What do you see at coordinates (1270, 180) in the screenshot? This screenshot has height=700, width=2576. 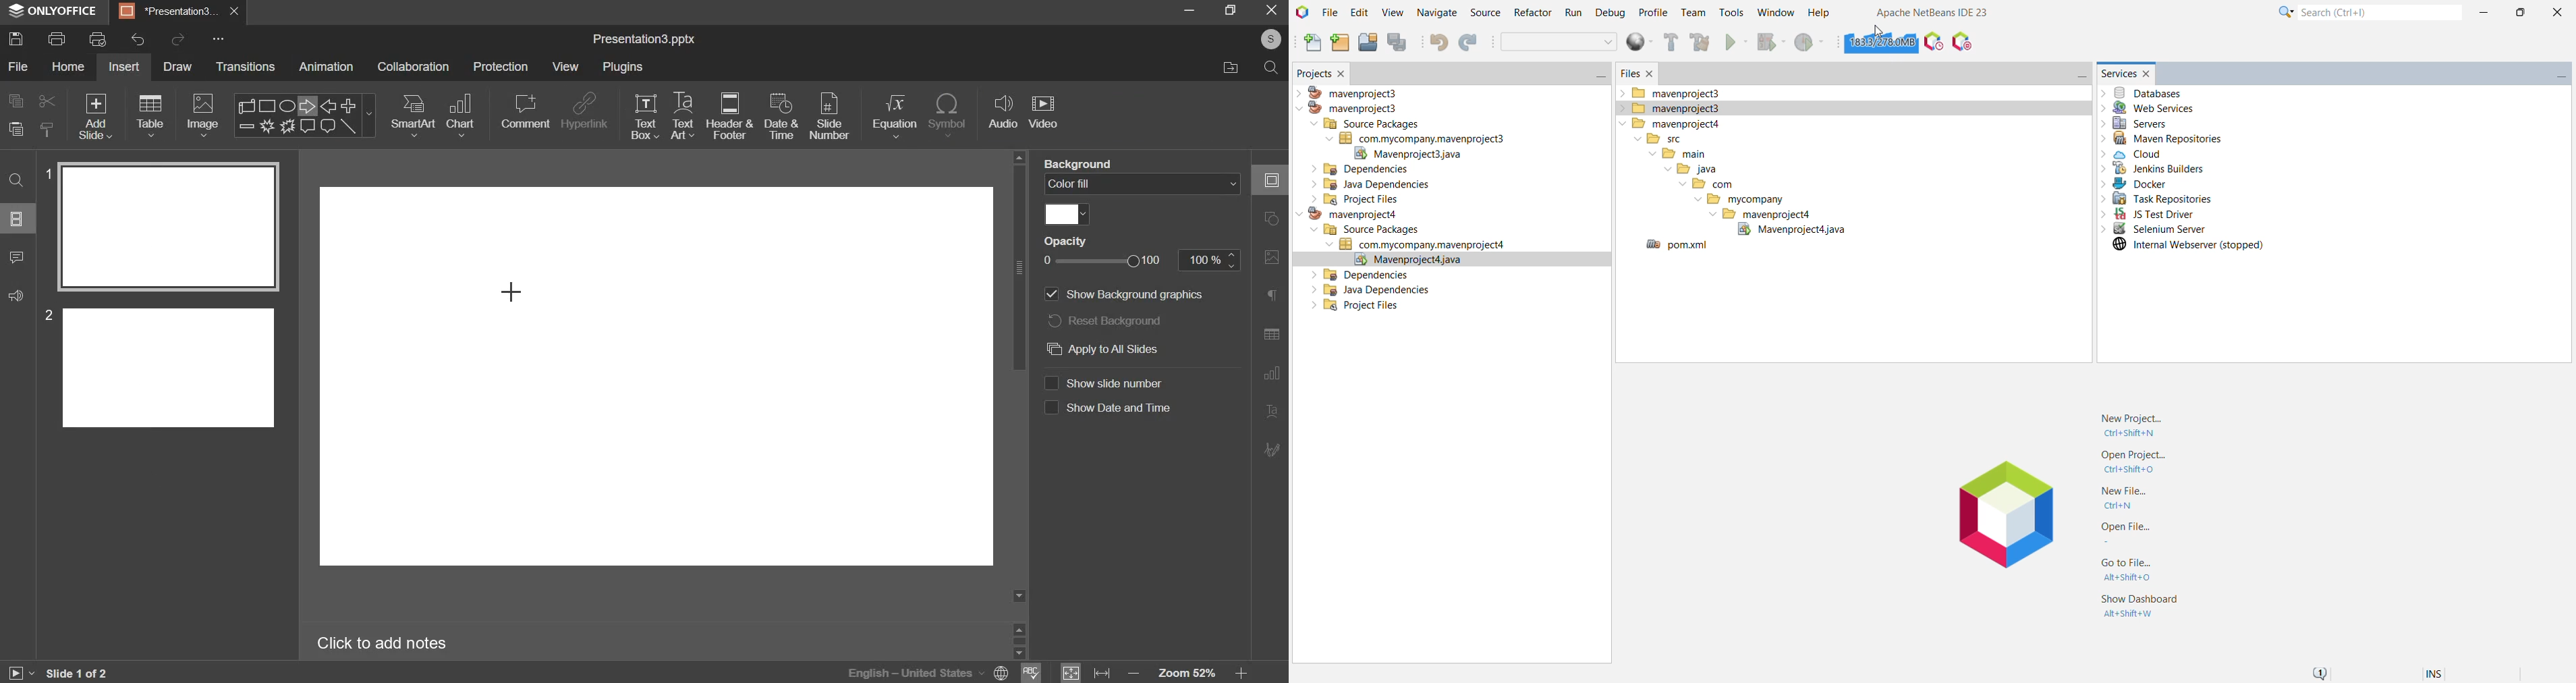 I see `Slide settings` at bounding box center [1270, 180].